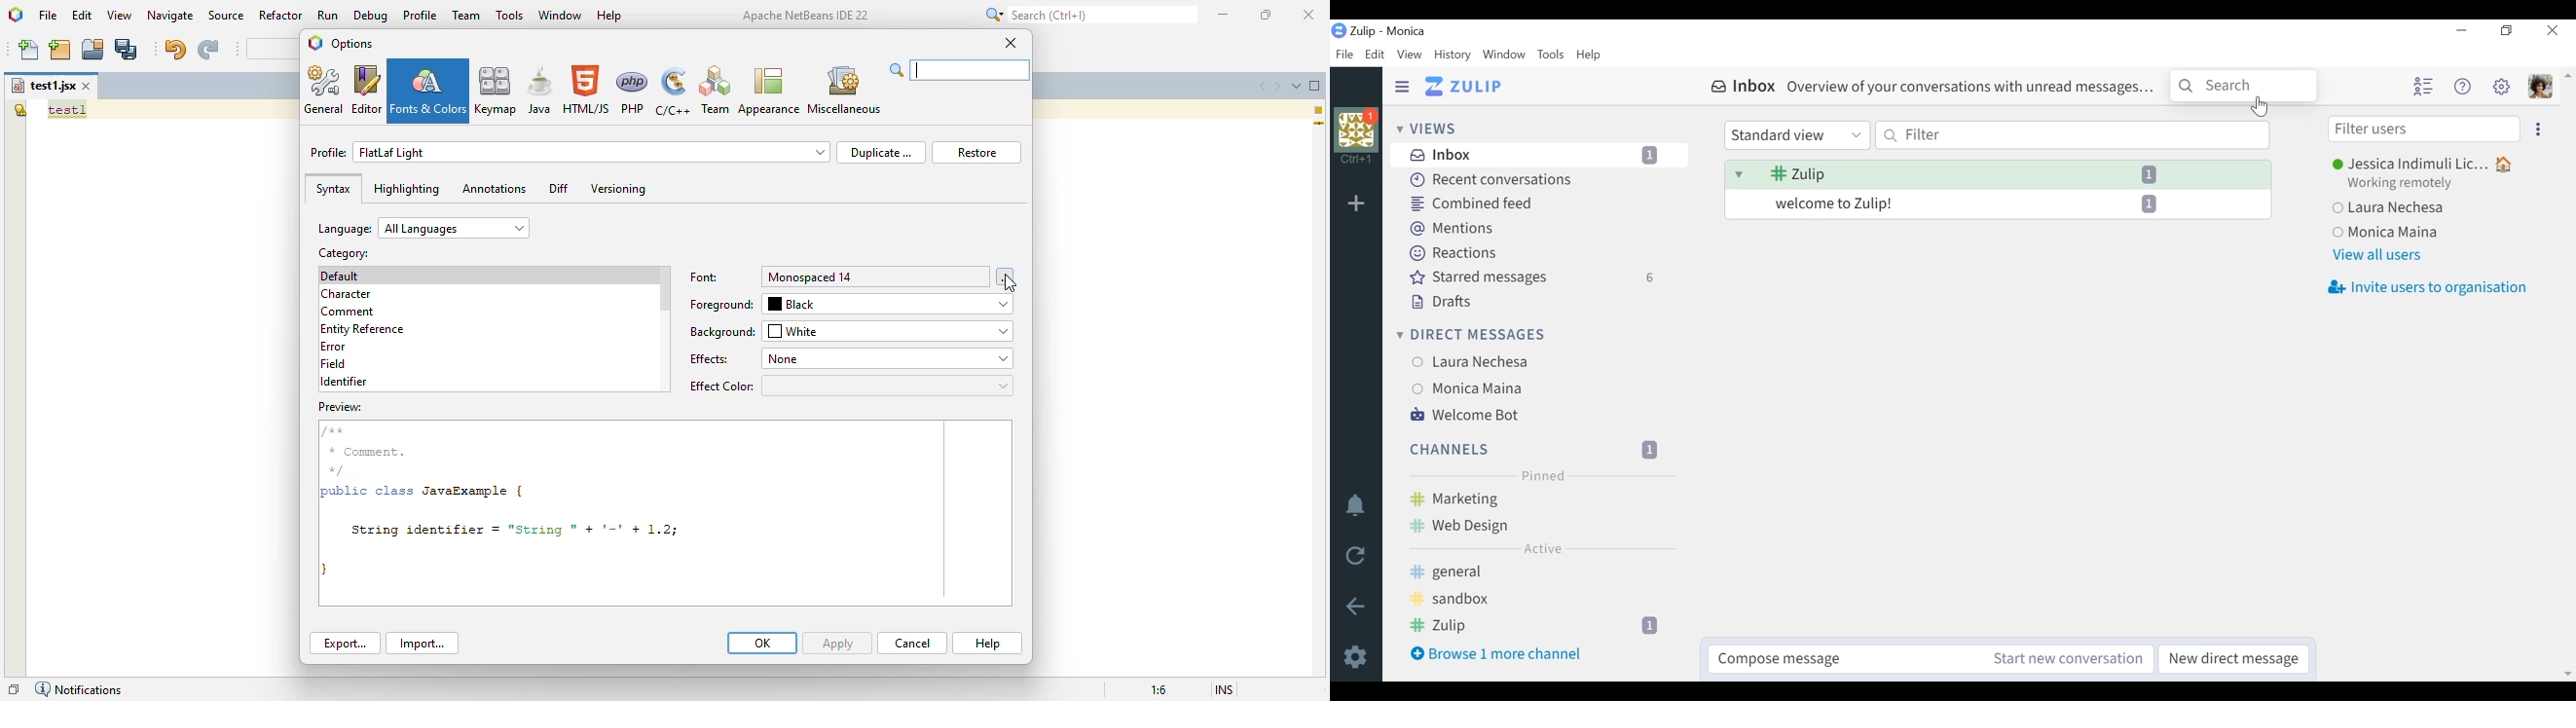 The height and width of the screenshot is (728, 2576). What do you see at coordinates (2433, 162) in the screenshot?
I see `Jessica Indimuli Lic...` at bounding box center [2433, 162].